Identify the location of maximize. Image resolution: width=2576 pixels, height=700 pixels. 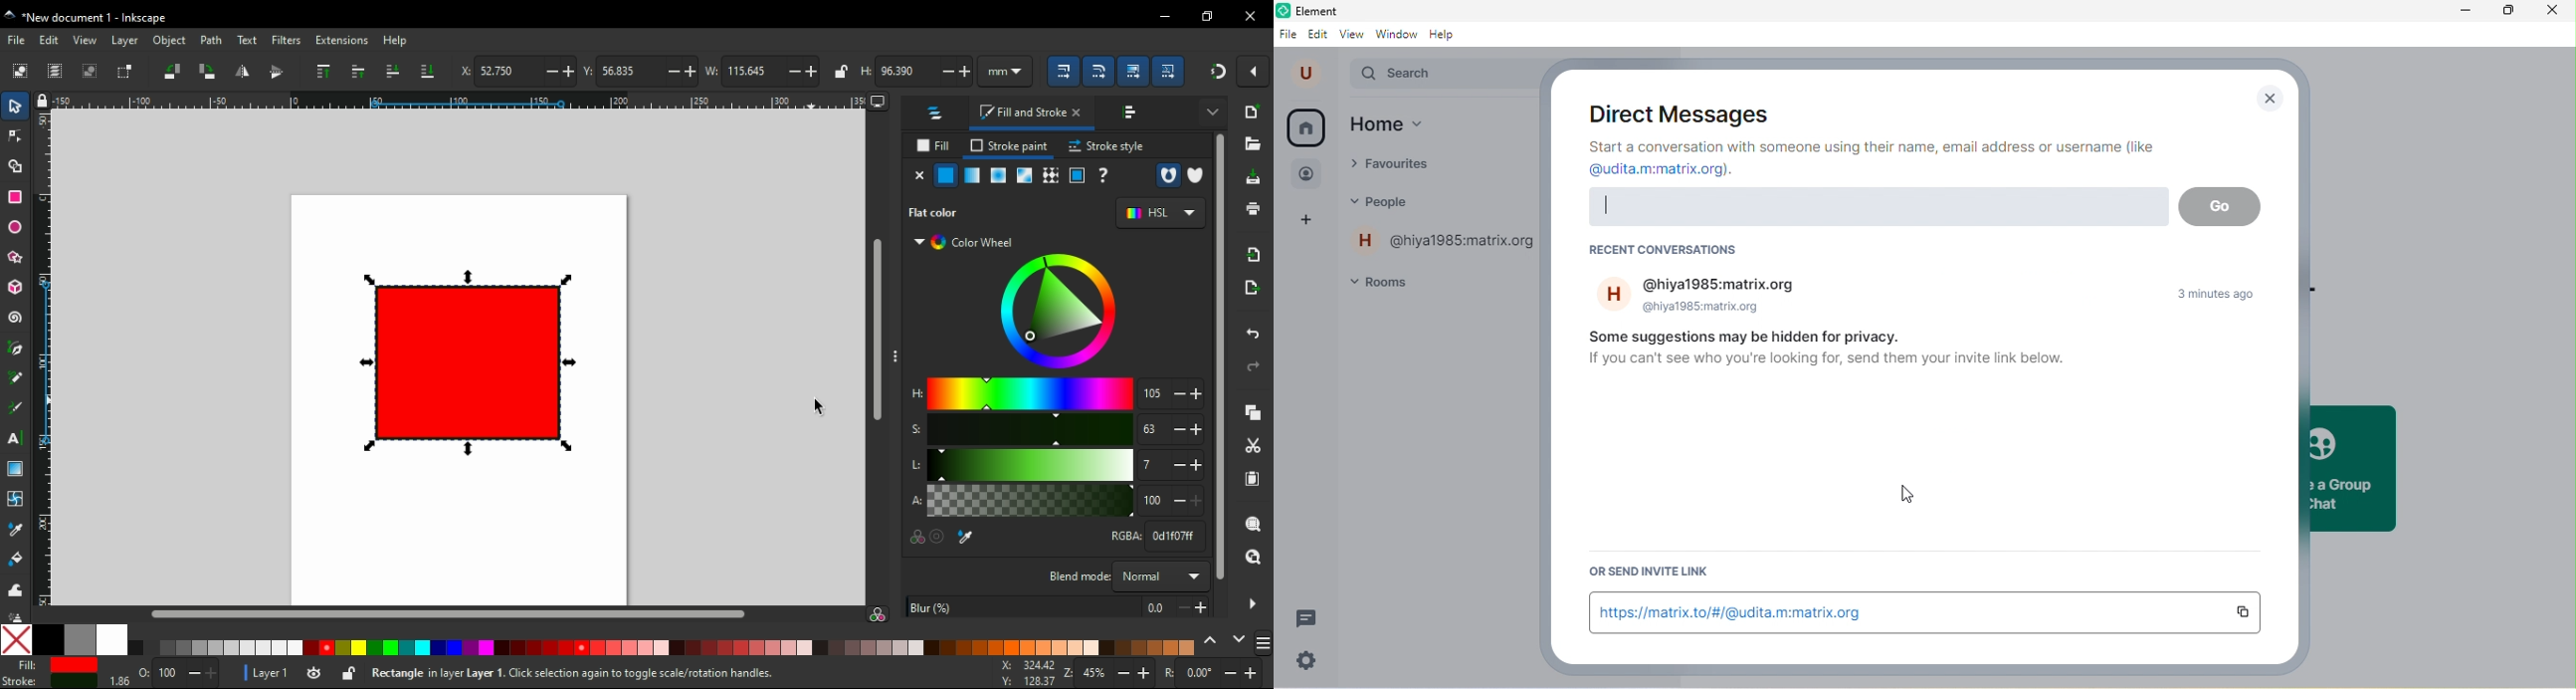
(2504, 12).